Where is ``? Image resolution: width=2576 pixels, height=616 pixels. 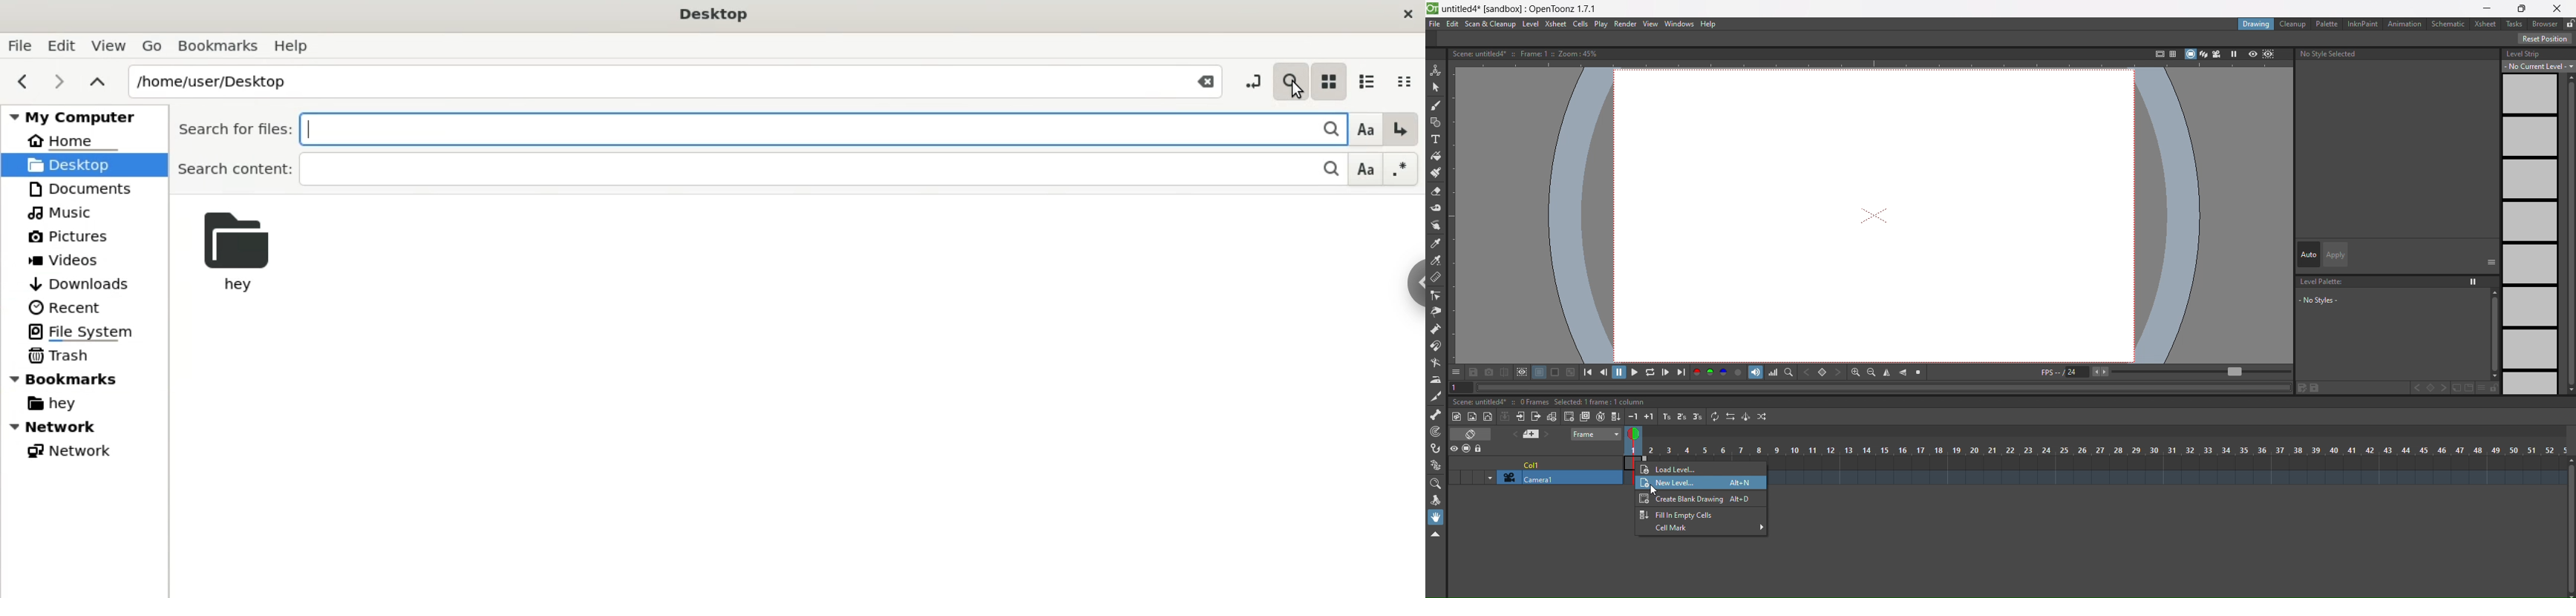  is located at coordinates (1919, 373).